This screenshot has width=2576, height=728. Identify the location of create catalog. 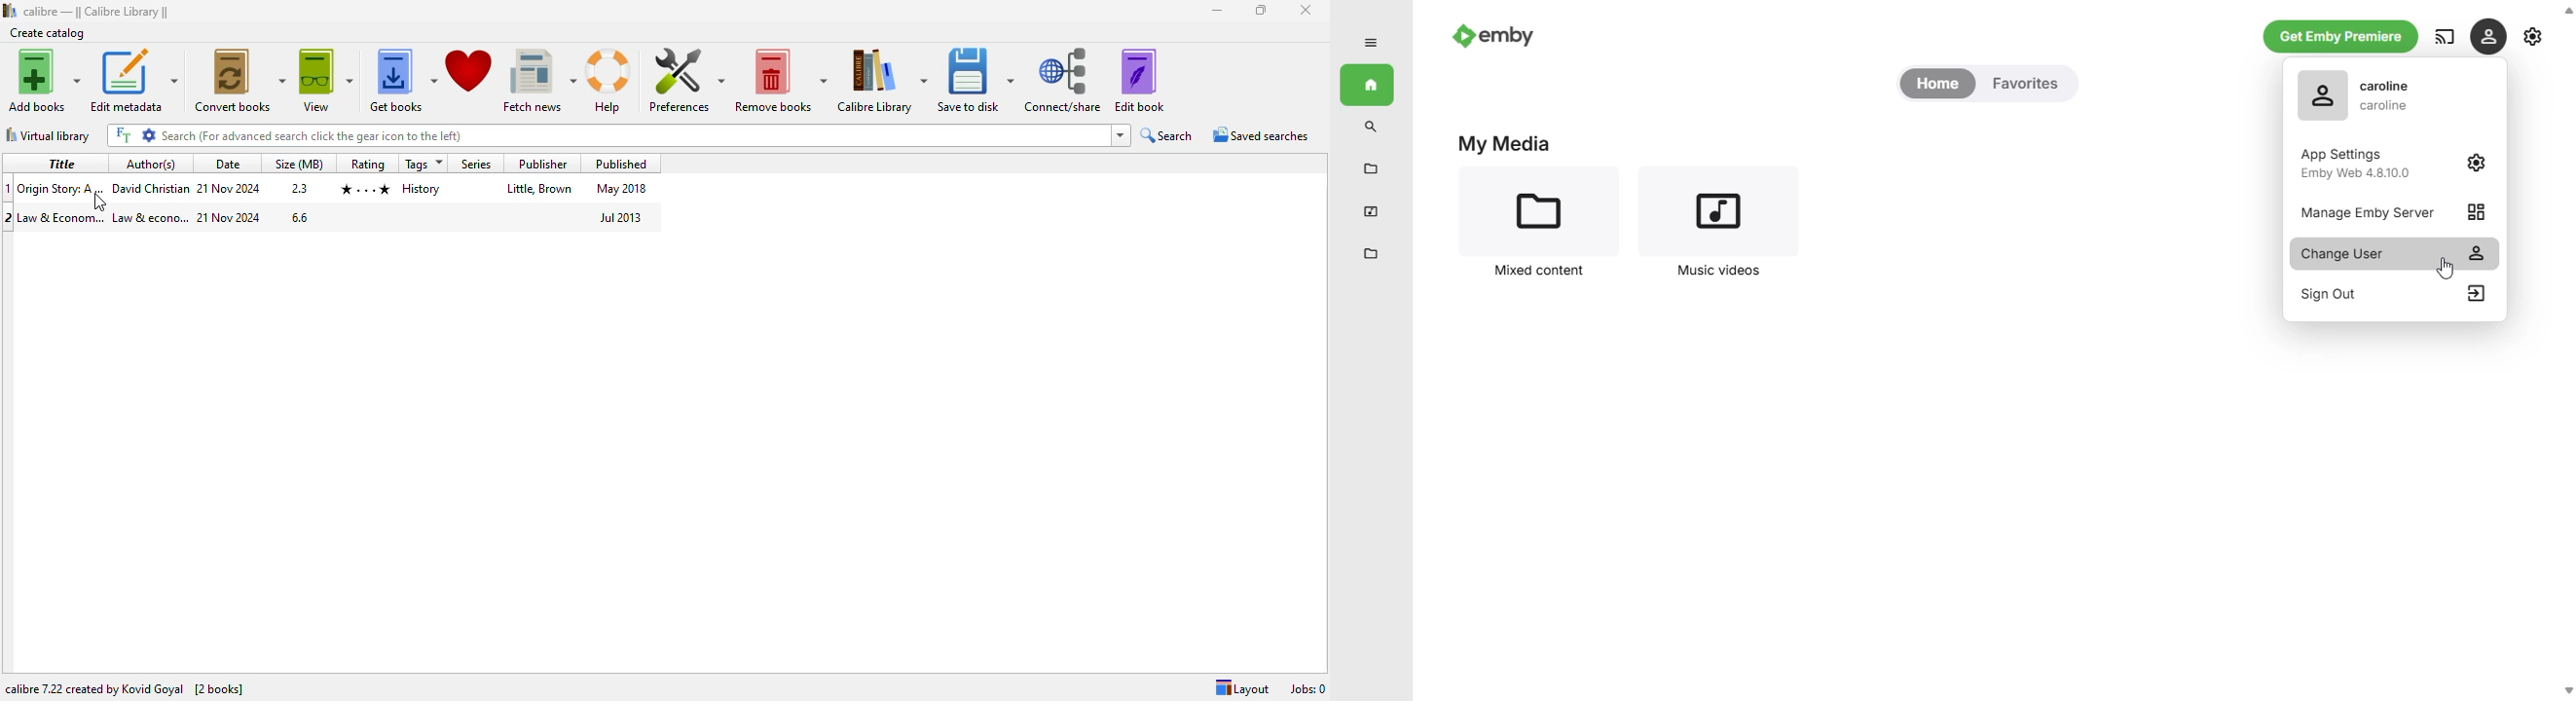
(48, 33).